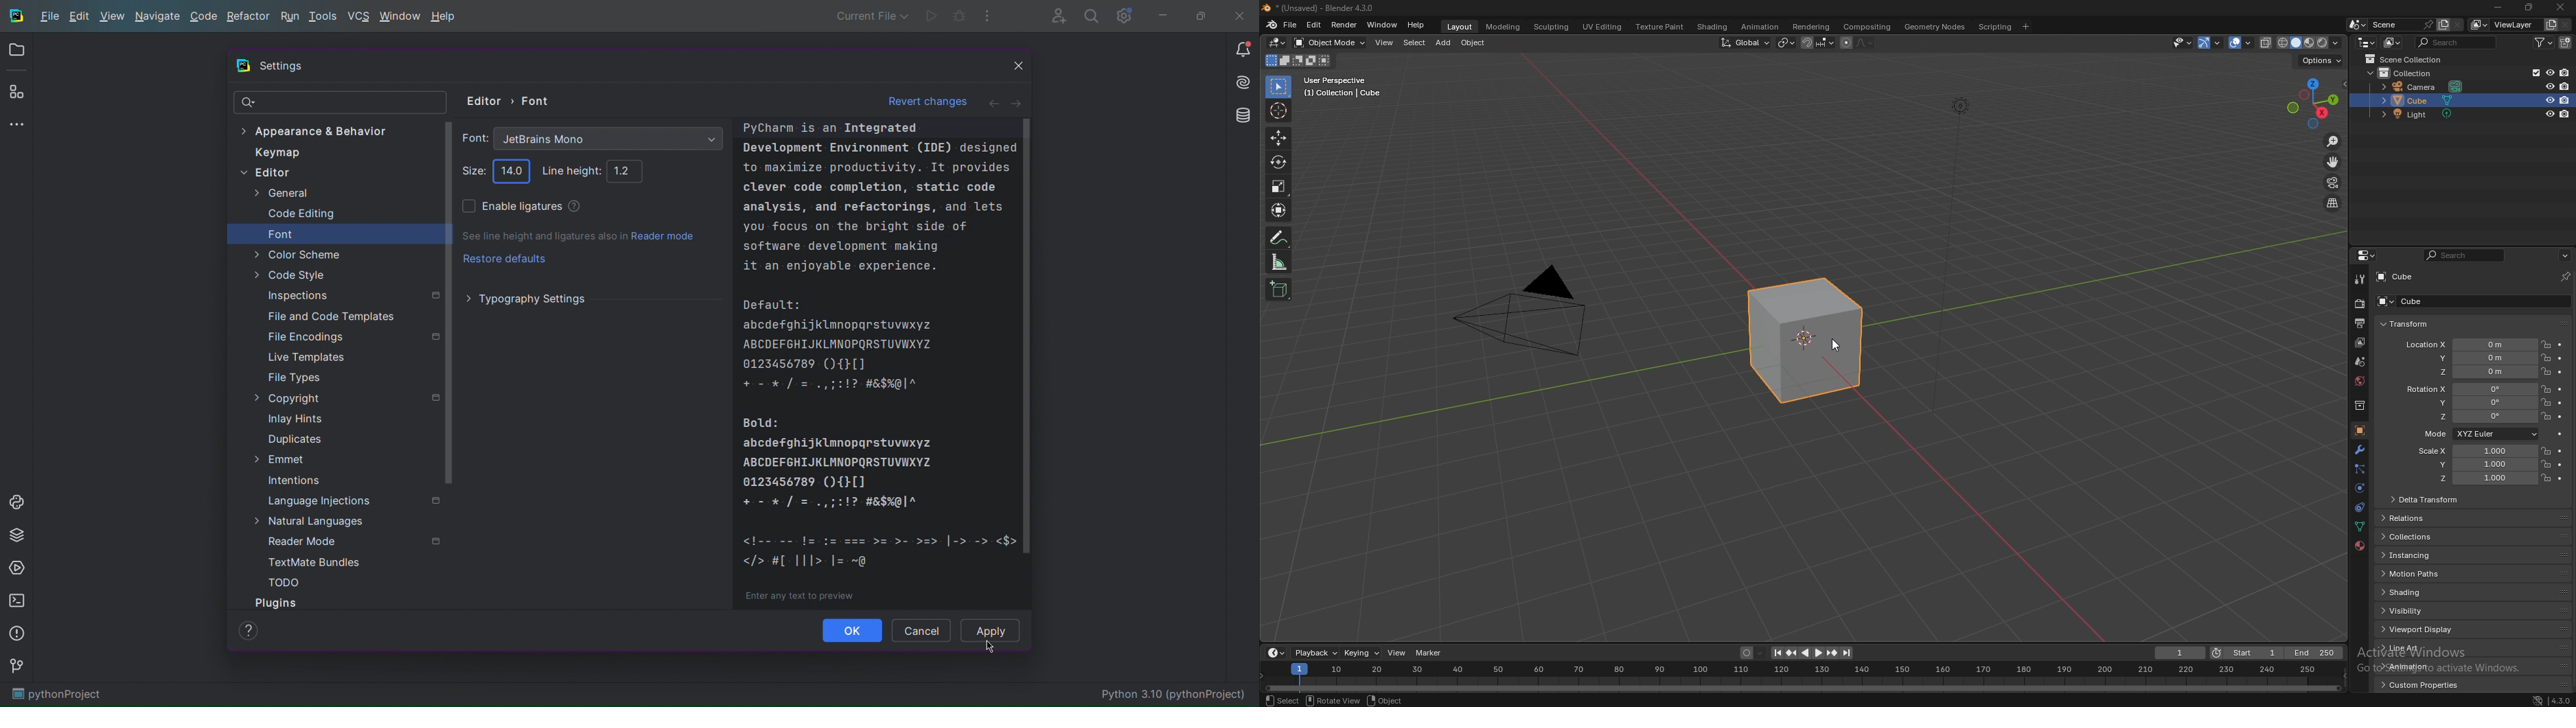  What do you see at coordinates (2535, 73) in the screenshot?
I see `exclude from view layer` at bounding box center [2535, 73].